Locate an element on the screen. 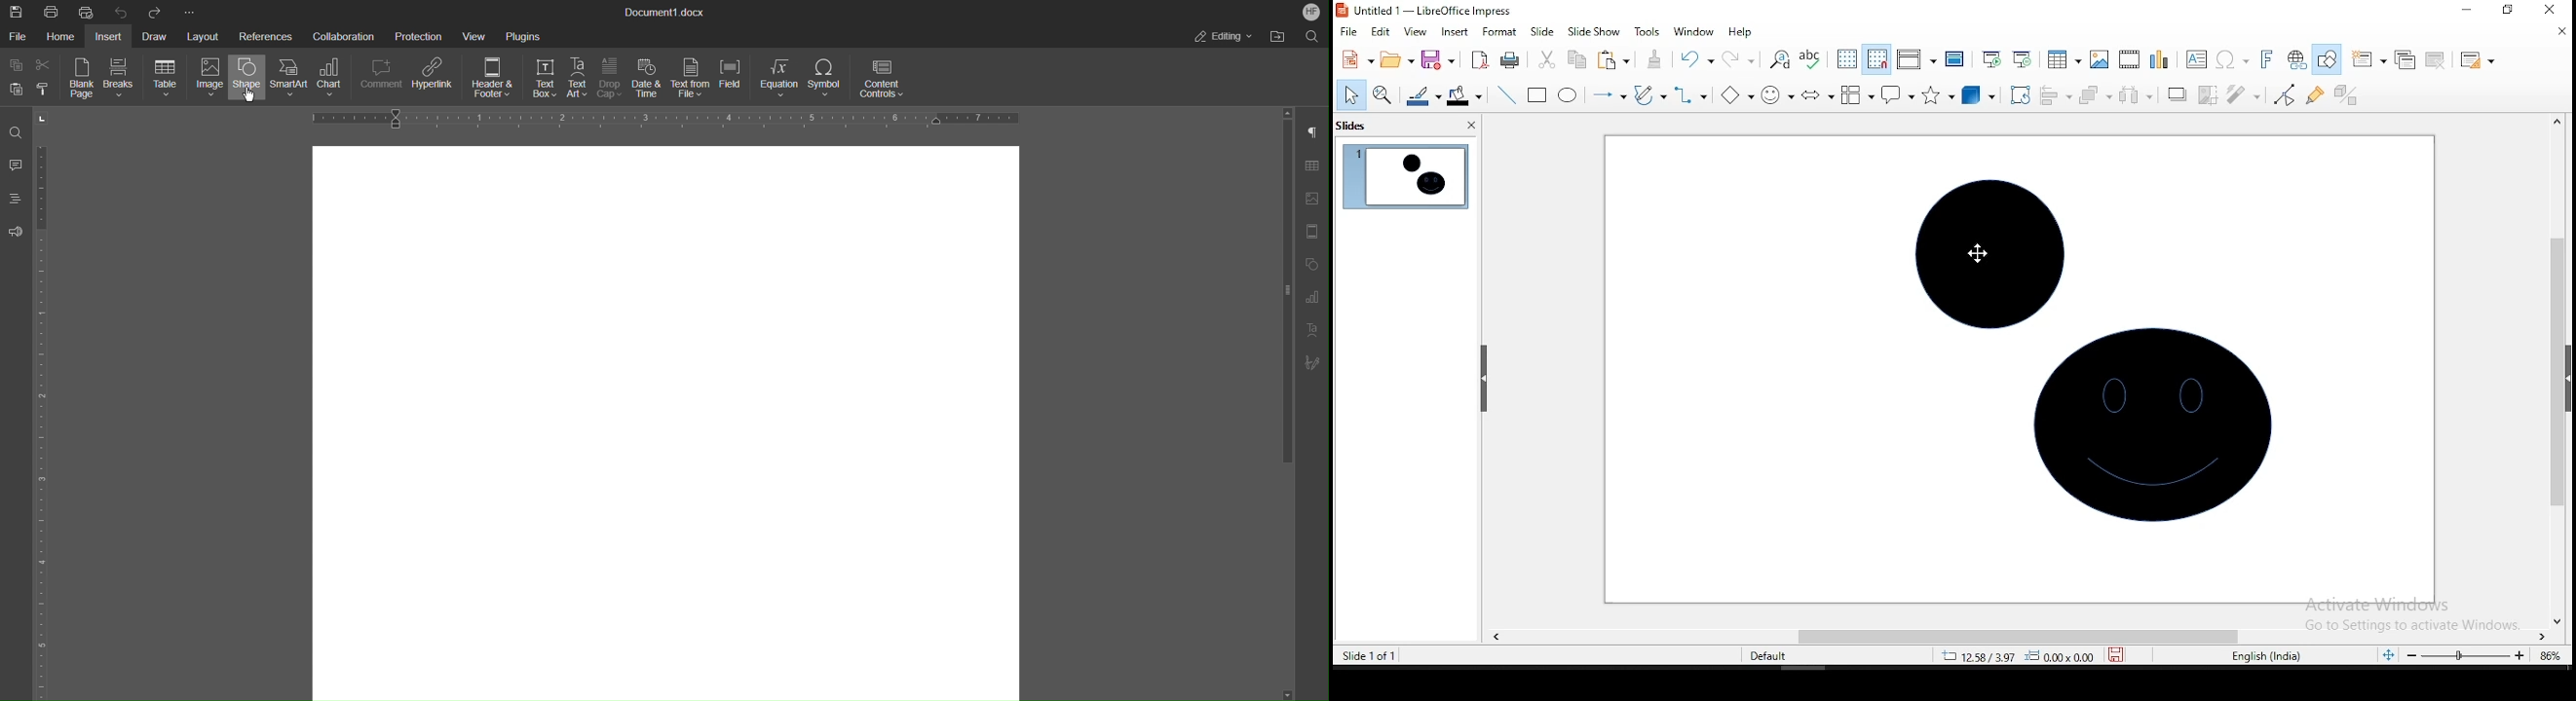  Quick Print is located at coordinates (87, 12).